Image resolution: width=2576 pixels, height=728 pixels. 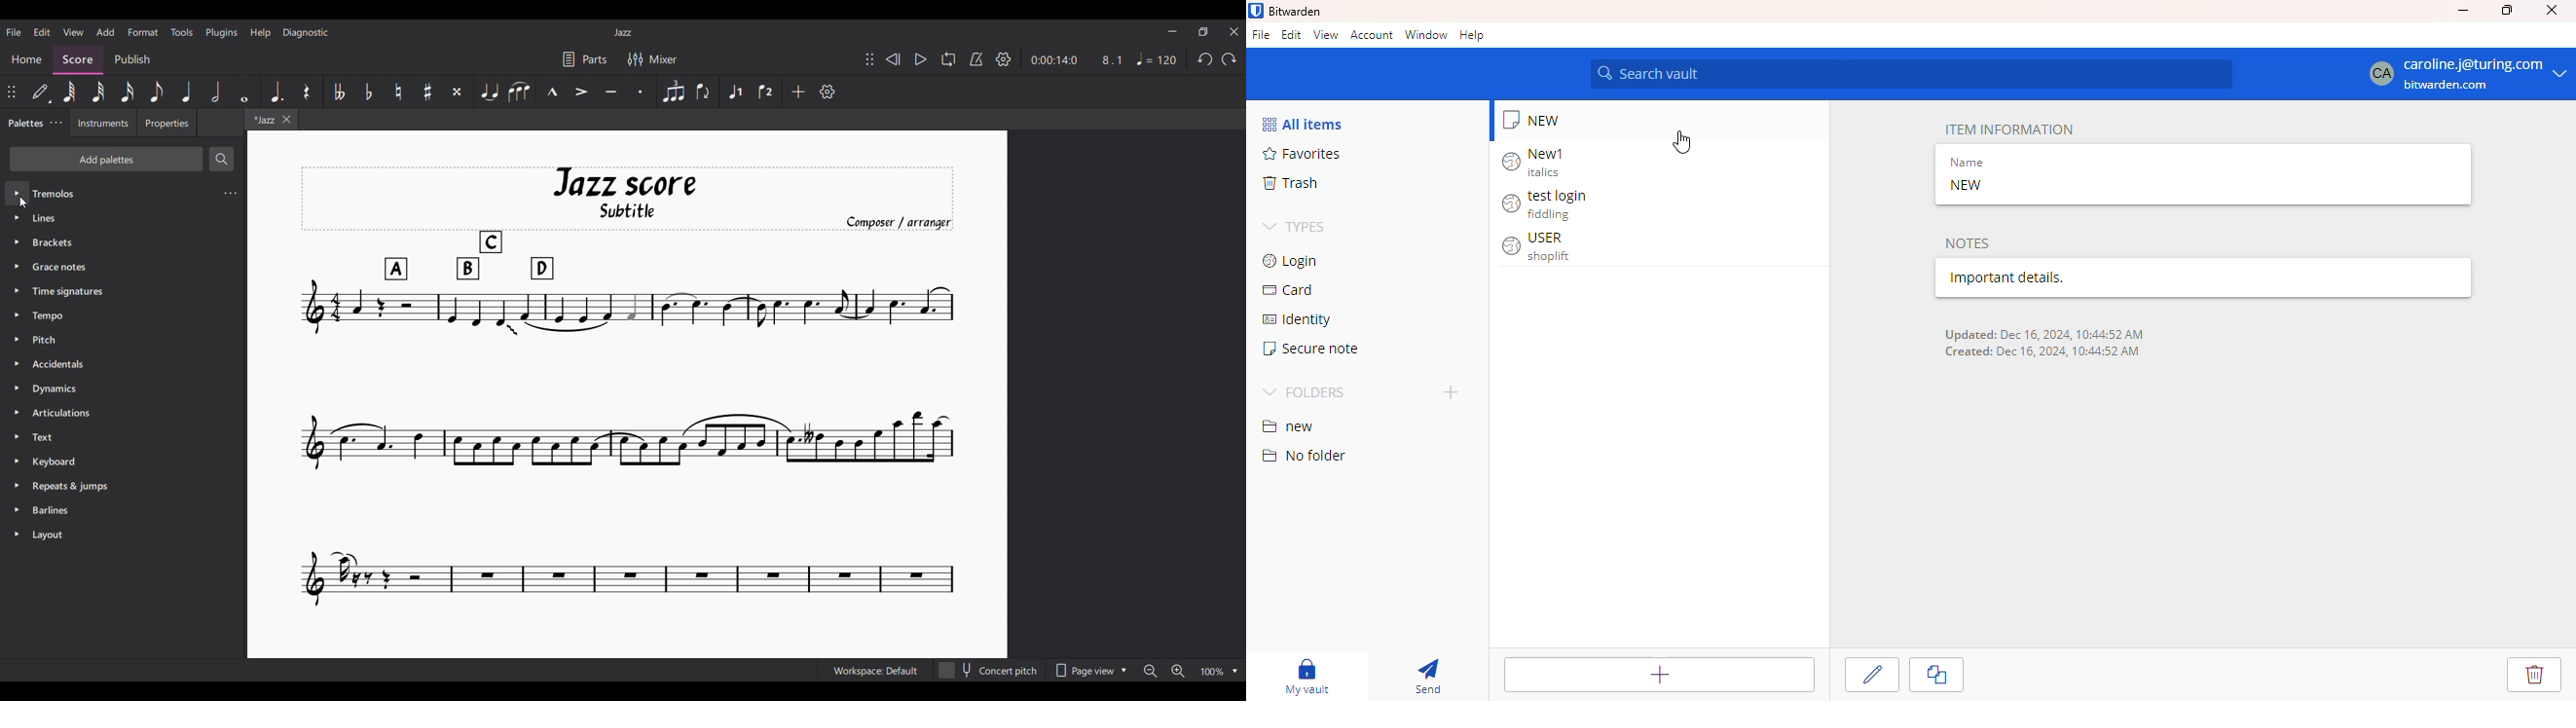 I want to click on Tuplet, so click(x=674, y=91).